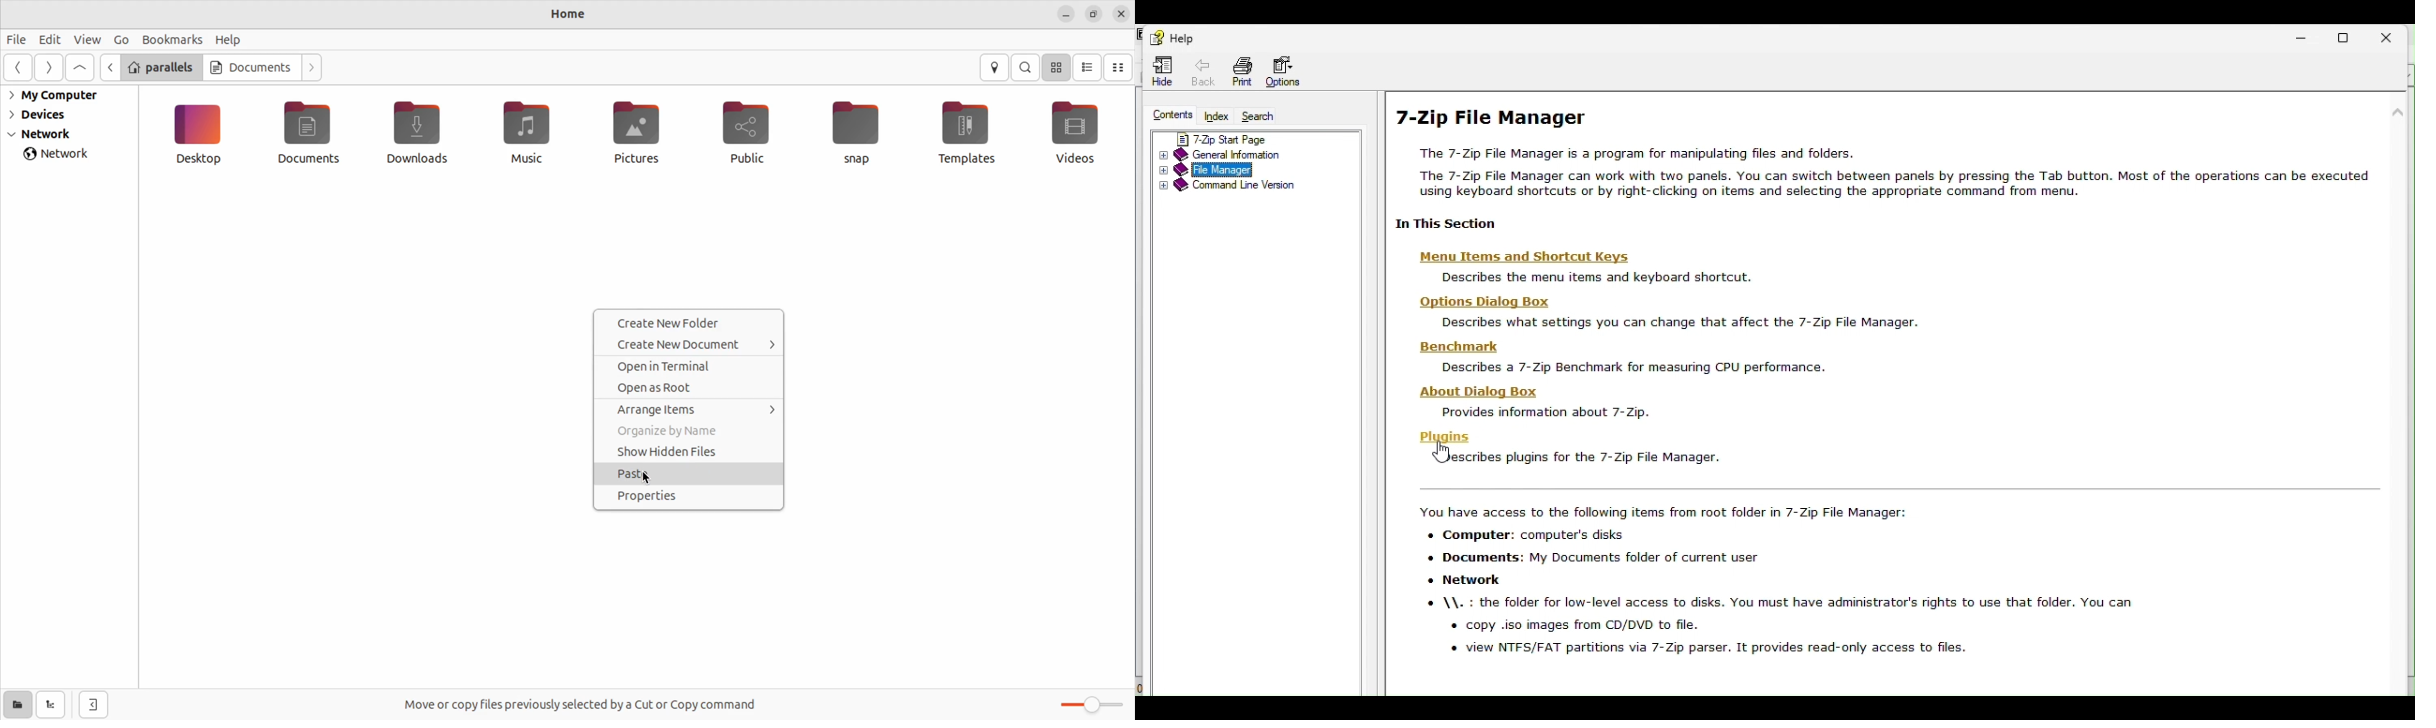 Image resolution: width=2436 pixels, height=728 pixels. What do you see at coordinates (569, 12) in the screenshot?
I see `home` at bounding box center [569, 12].